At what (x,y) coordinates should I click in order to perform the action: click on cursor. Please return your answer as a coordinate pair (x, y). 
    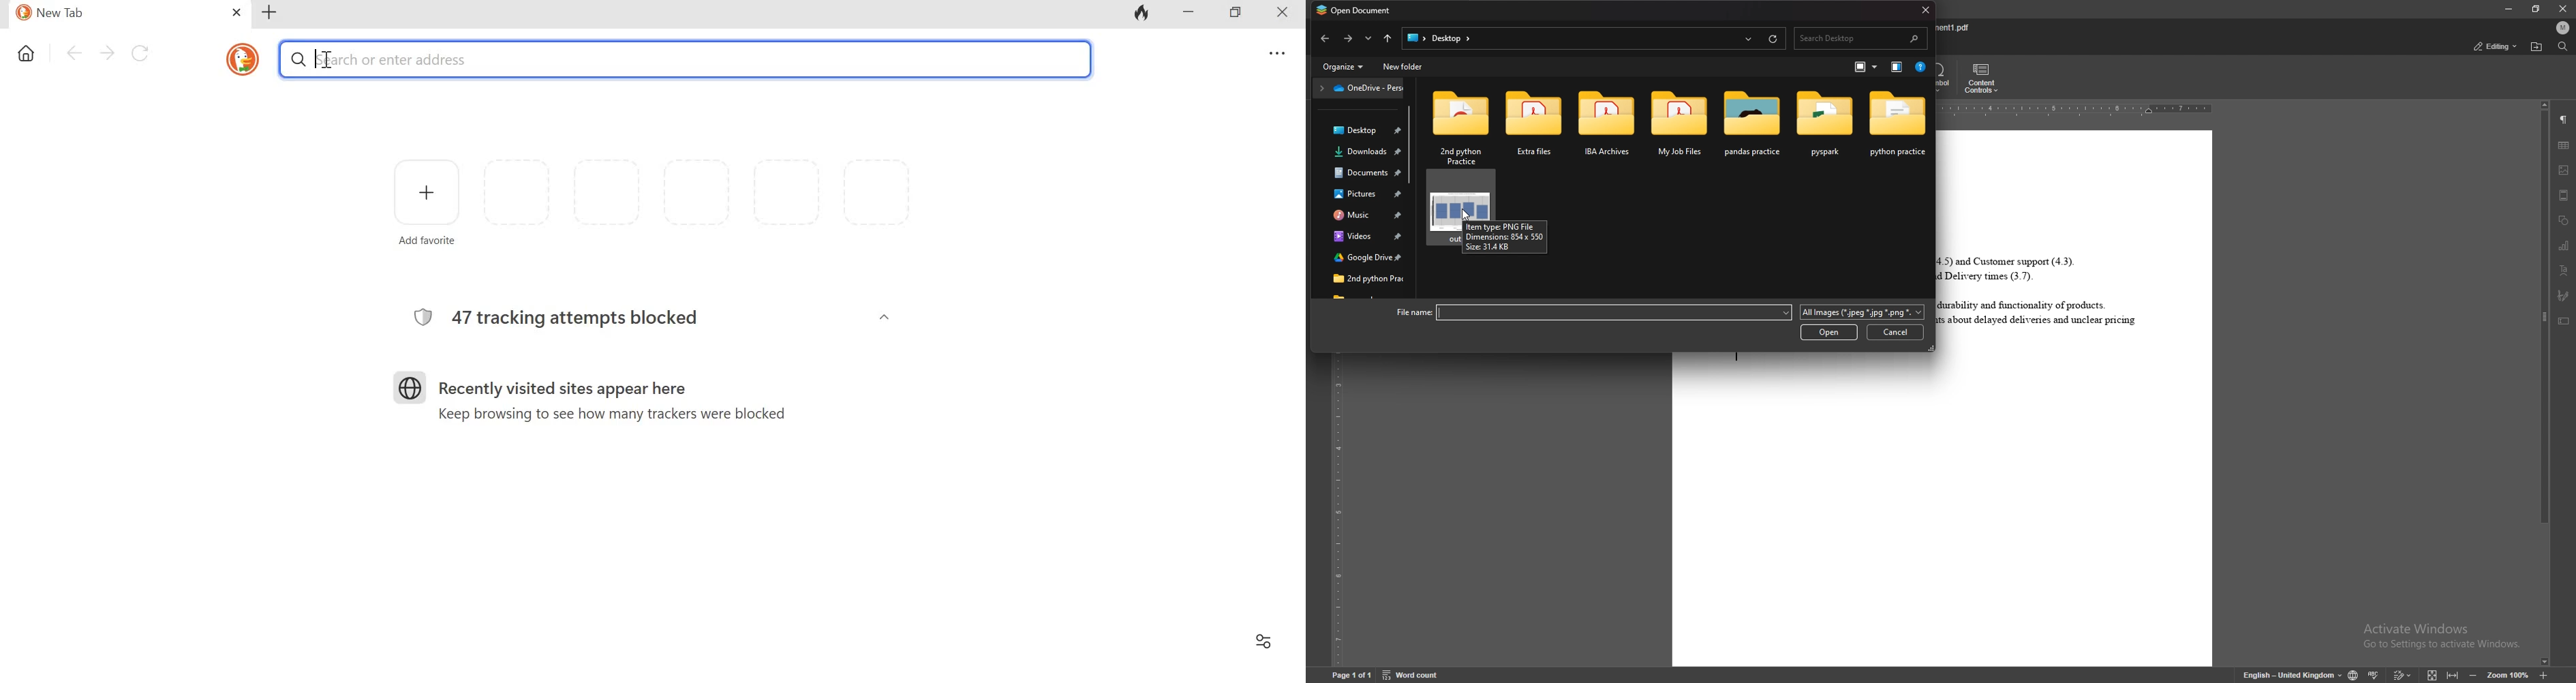
    Looking at the image, I should click on (317, 57).